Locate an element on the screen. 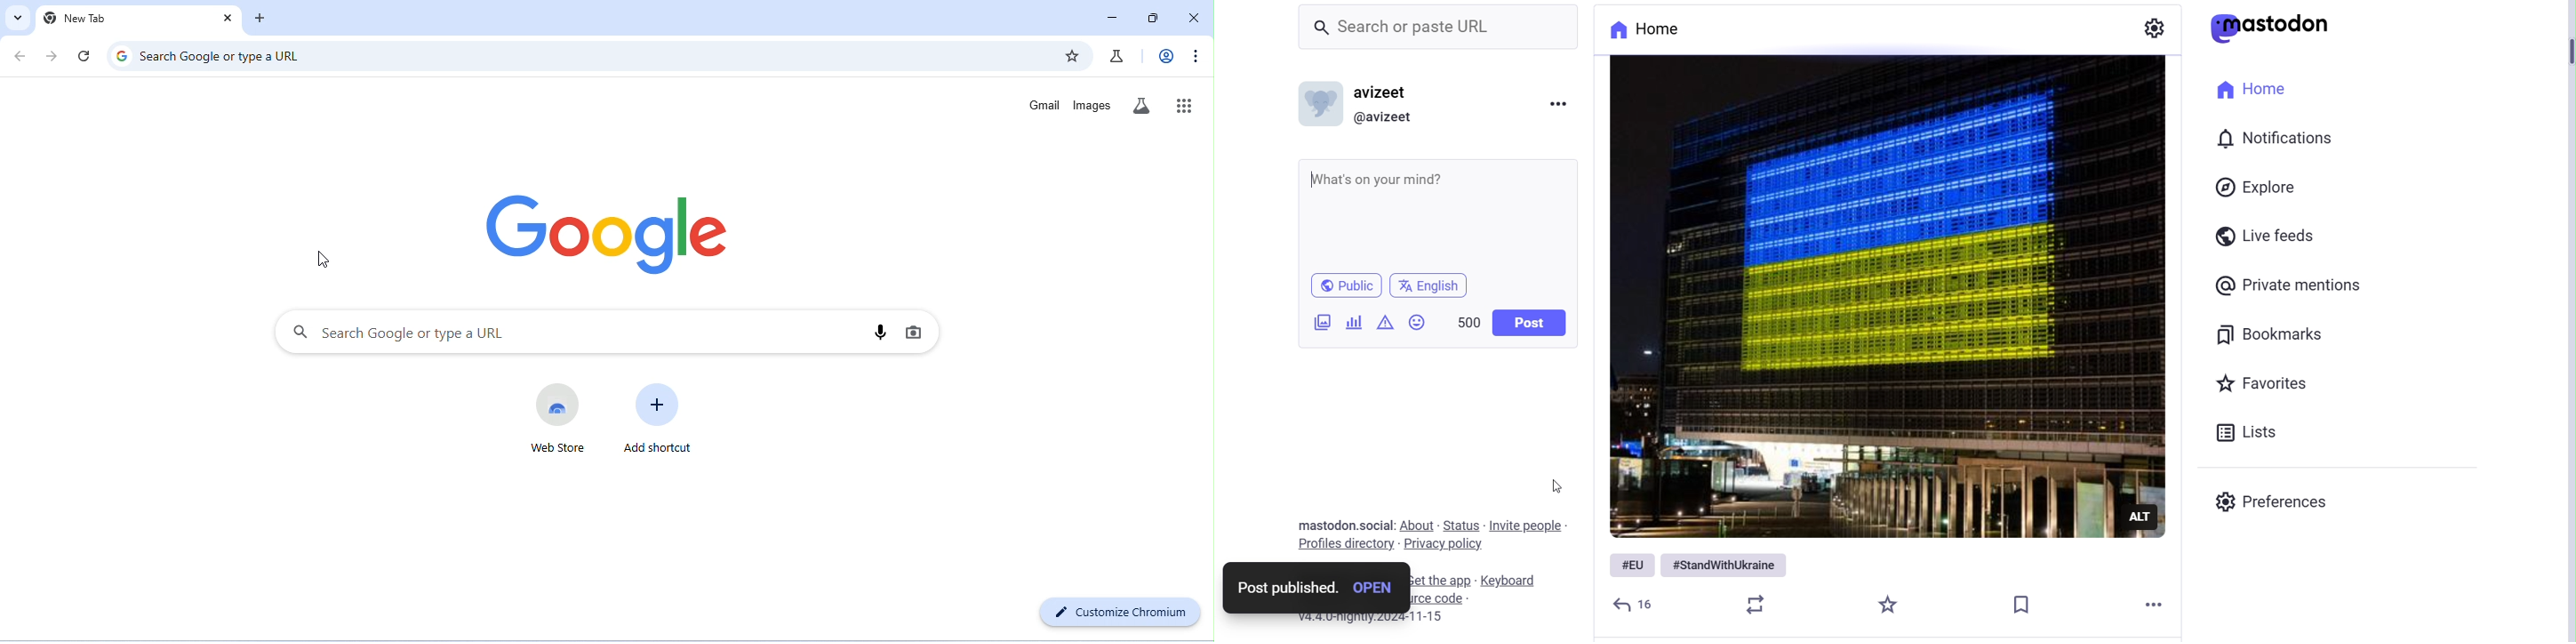  customize and control chromium is located at coordinates (1194, 56).